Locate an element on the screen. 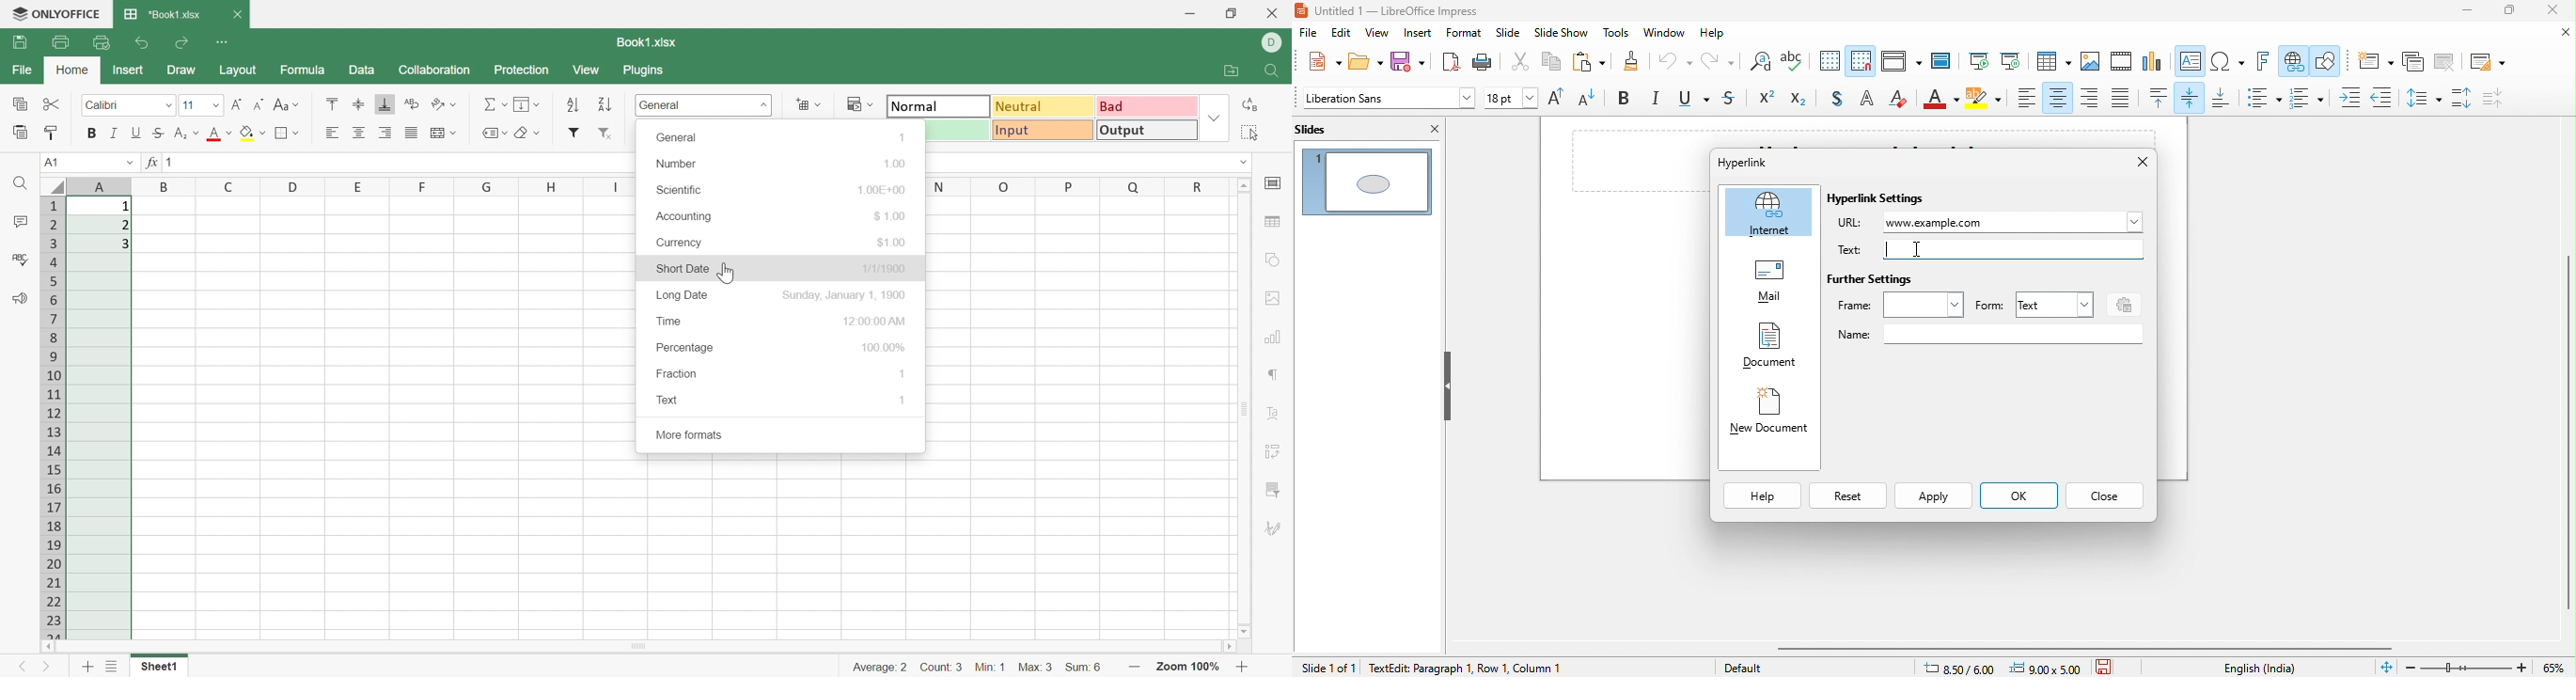 The image size is (2576, 700). snap to grid is located at coordinates (1862, 60).